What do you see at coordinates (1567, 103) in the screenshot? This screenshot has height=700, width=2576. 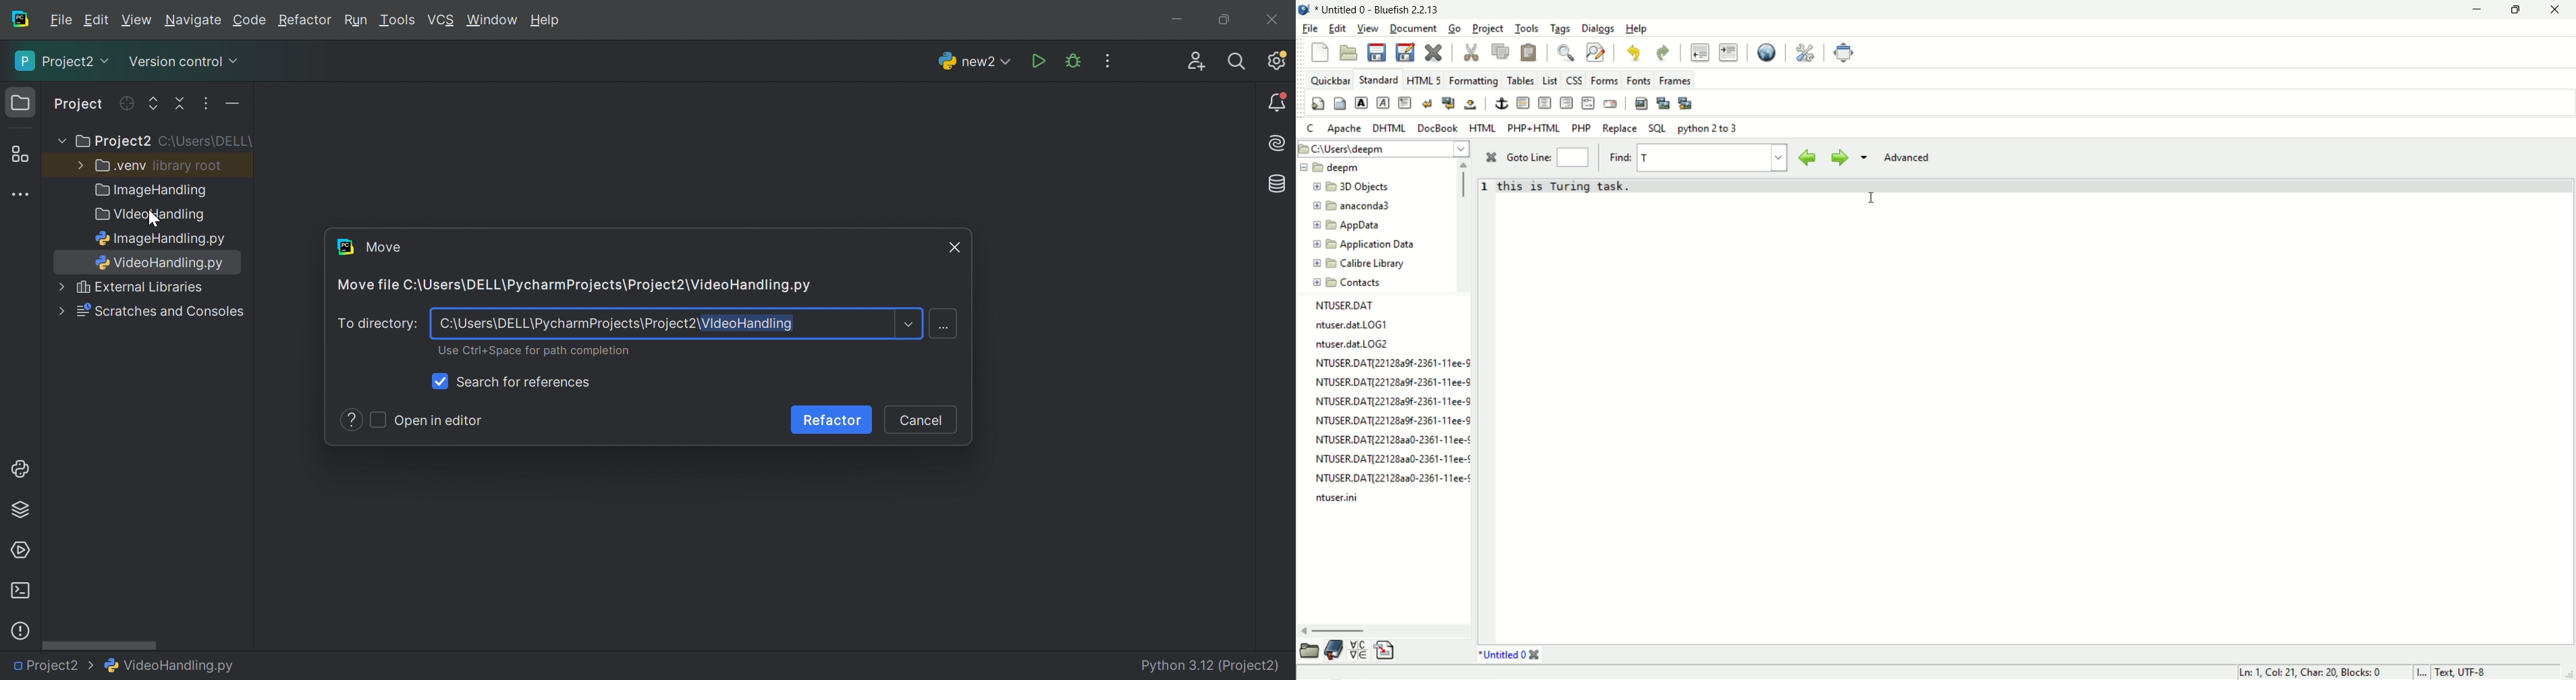 I see `right justify` at bounding box center [1567, 103].